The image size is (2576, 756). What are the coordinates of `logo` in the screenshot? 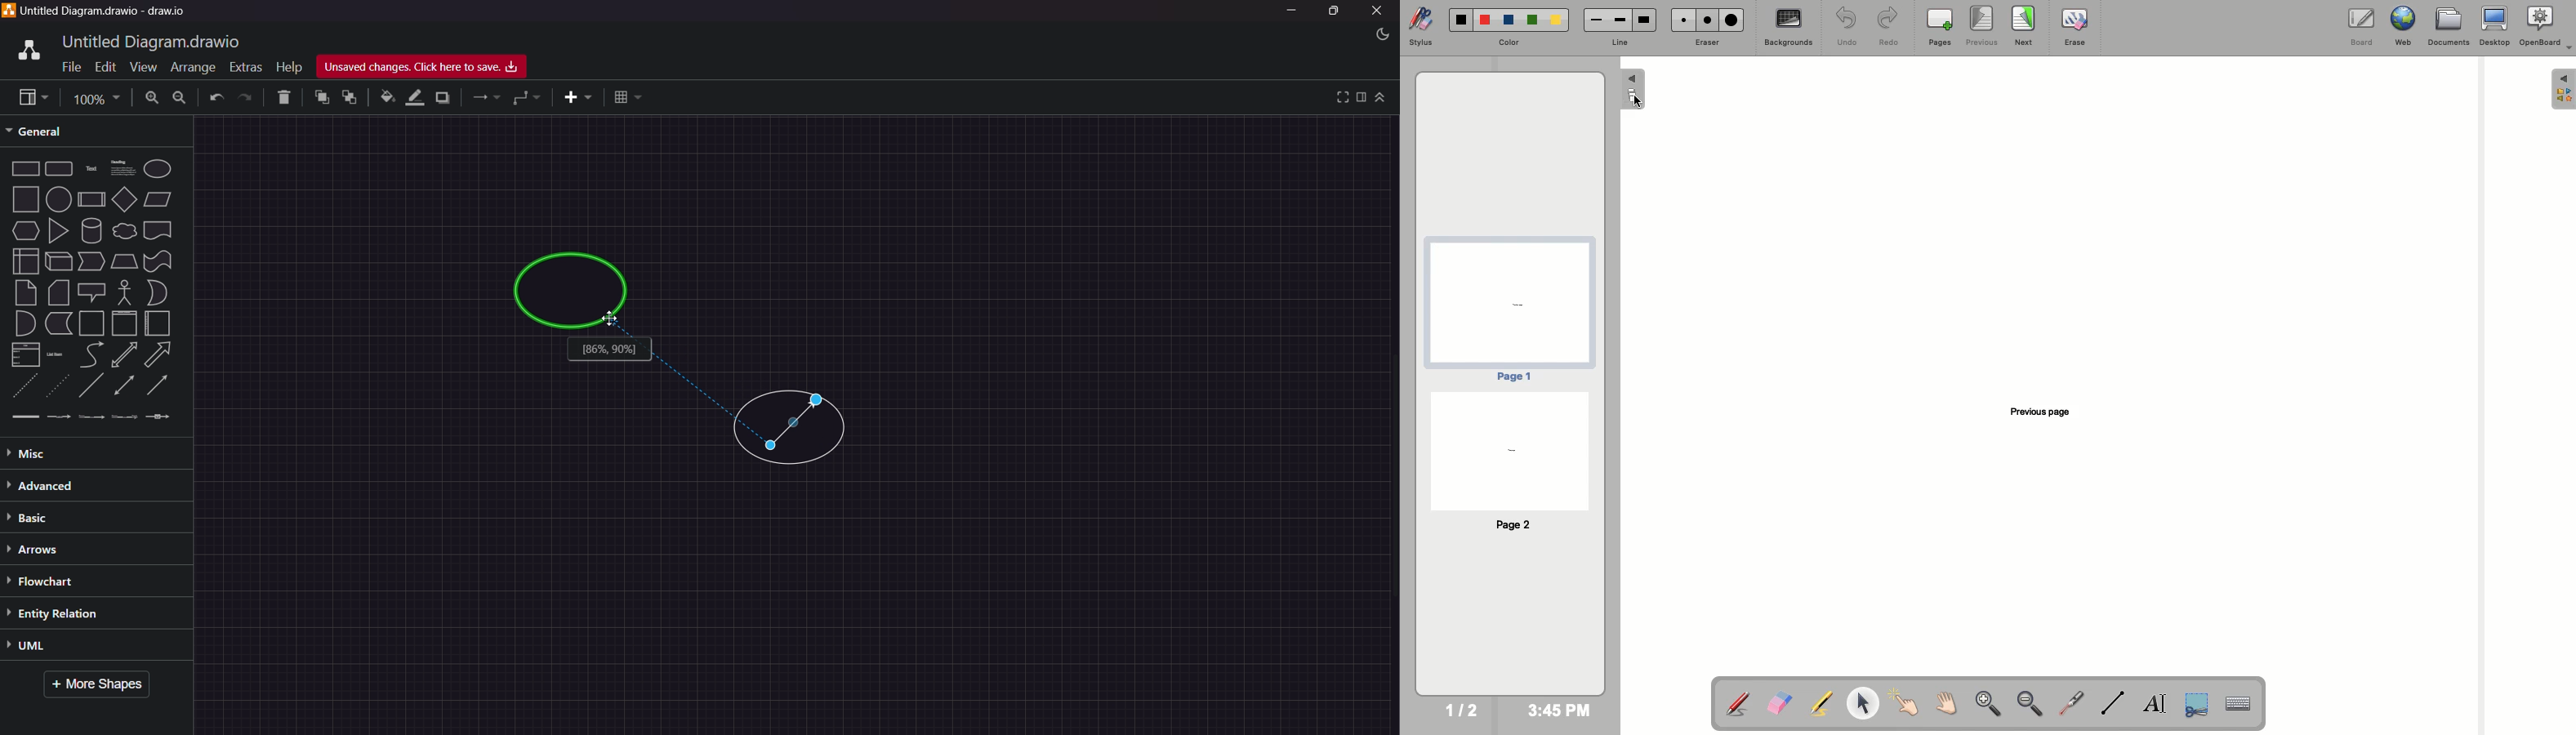 It's located at (26, 48).